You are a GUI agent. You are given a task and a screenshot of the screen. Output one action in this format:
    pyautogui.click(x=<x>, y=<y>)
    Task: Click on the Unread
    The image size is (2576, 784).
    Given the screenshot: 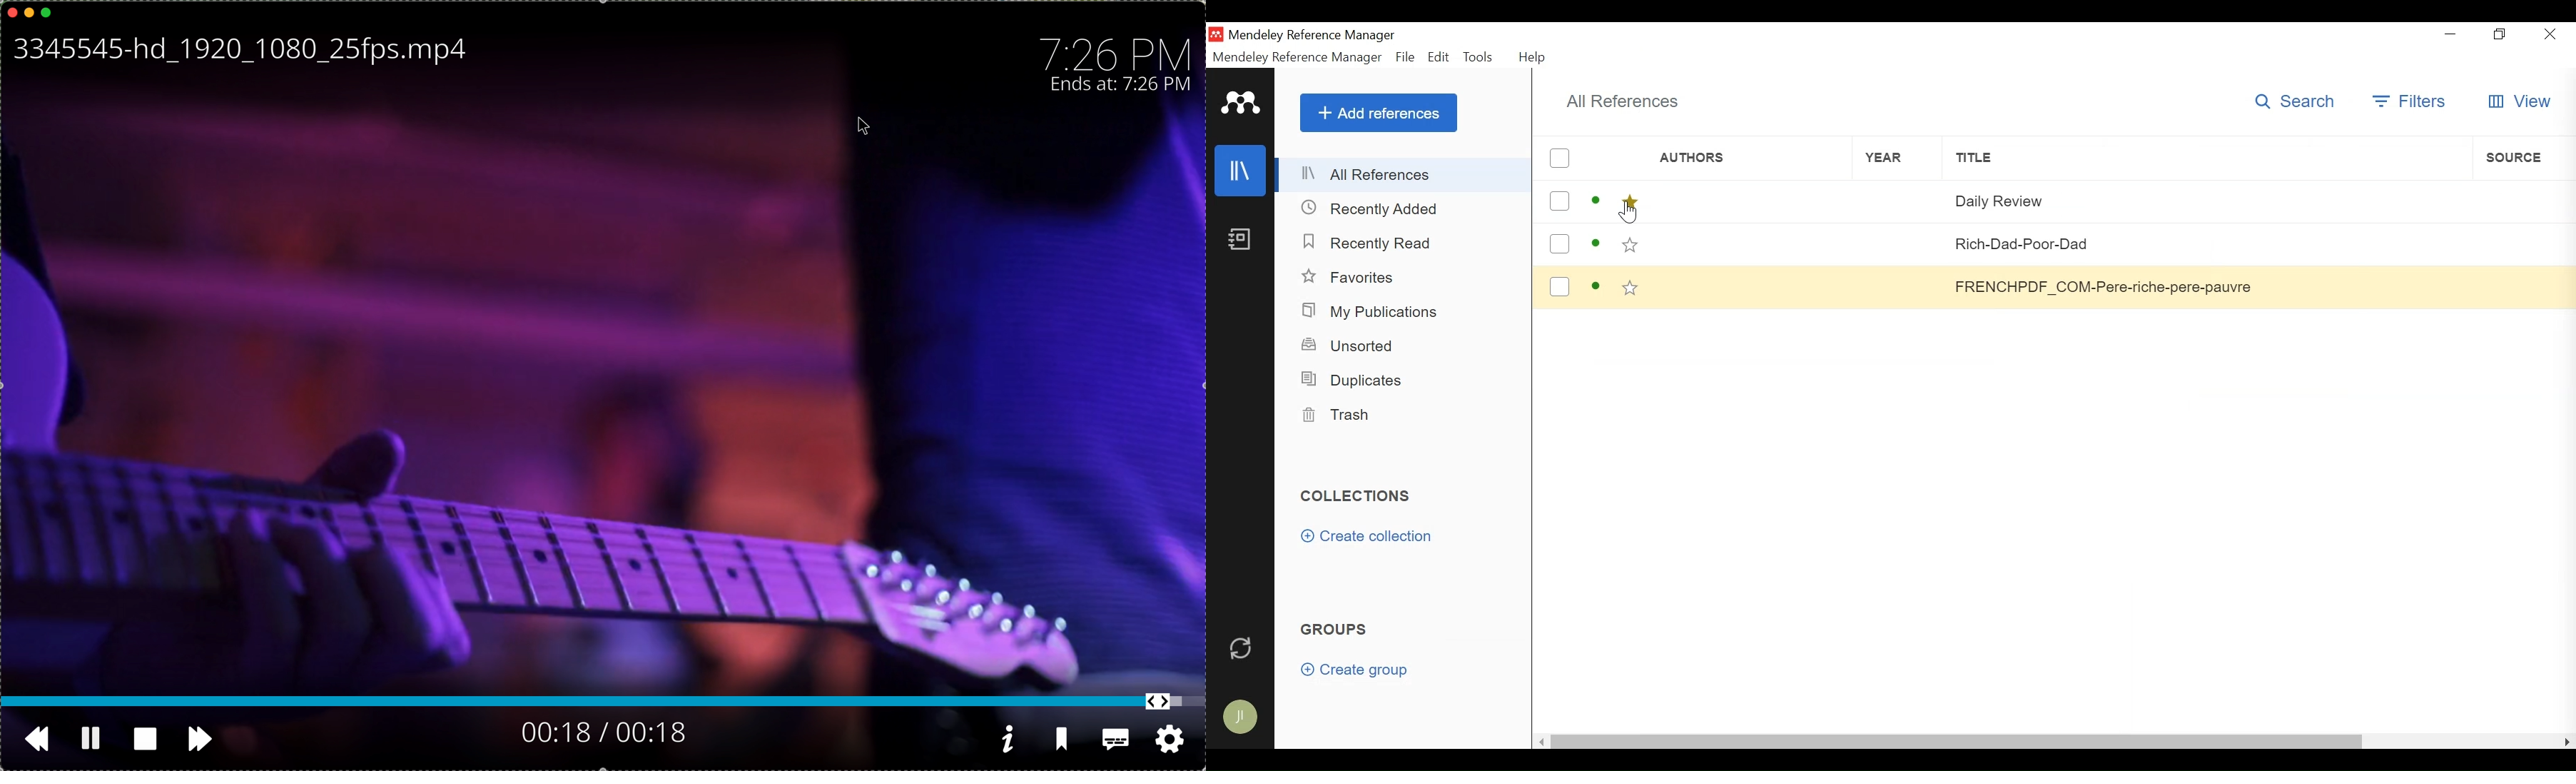 What is the action you would take?
    pyautogui.click(x=1596, y=286)
    